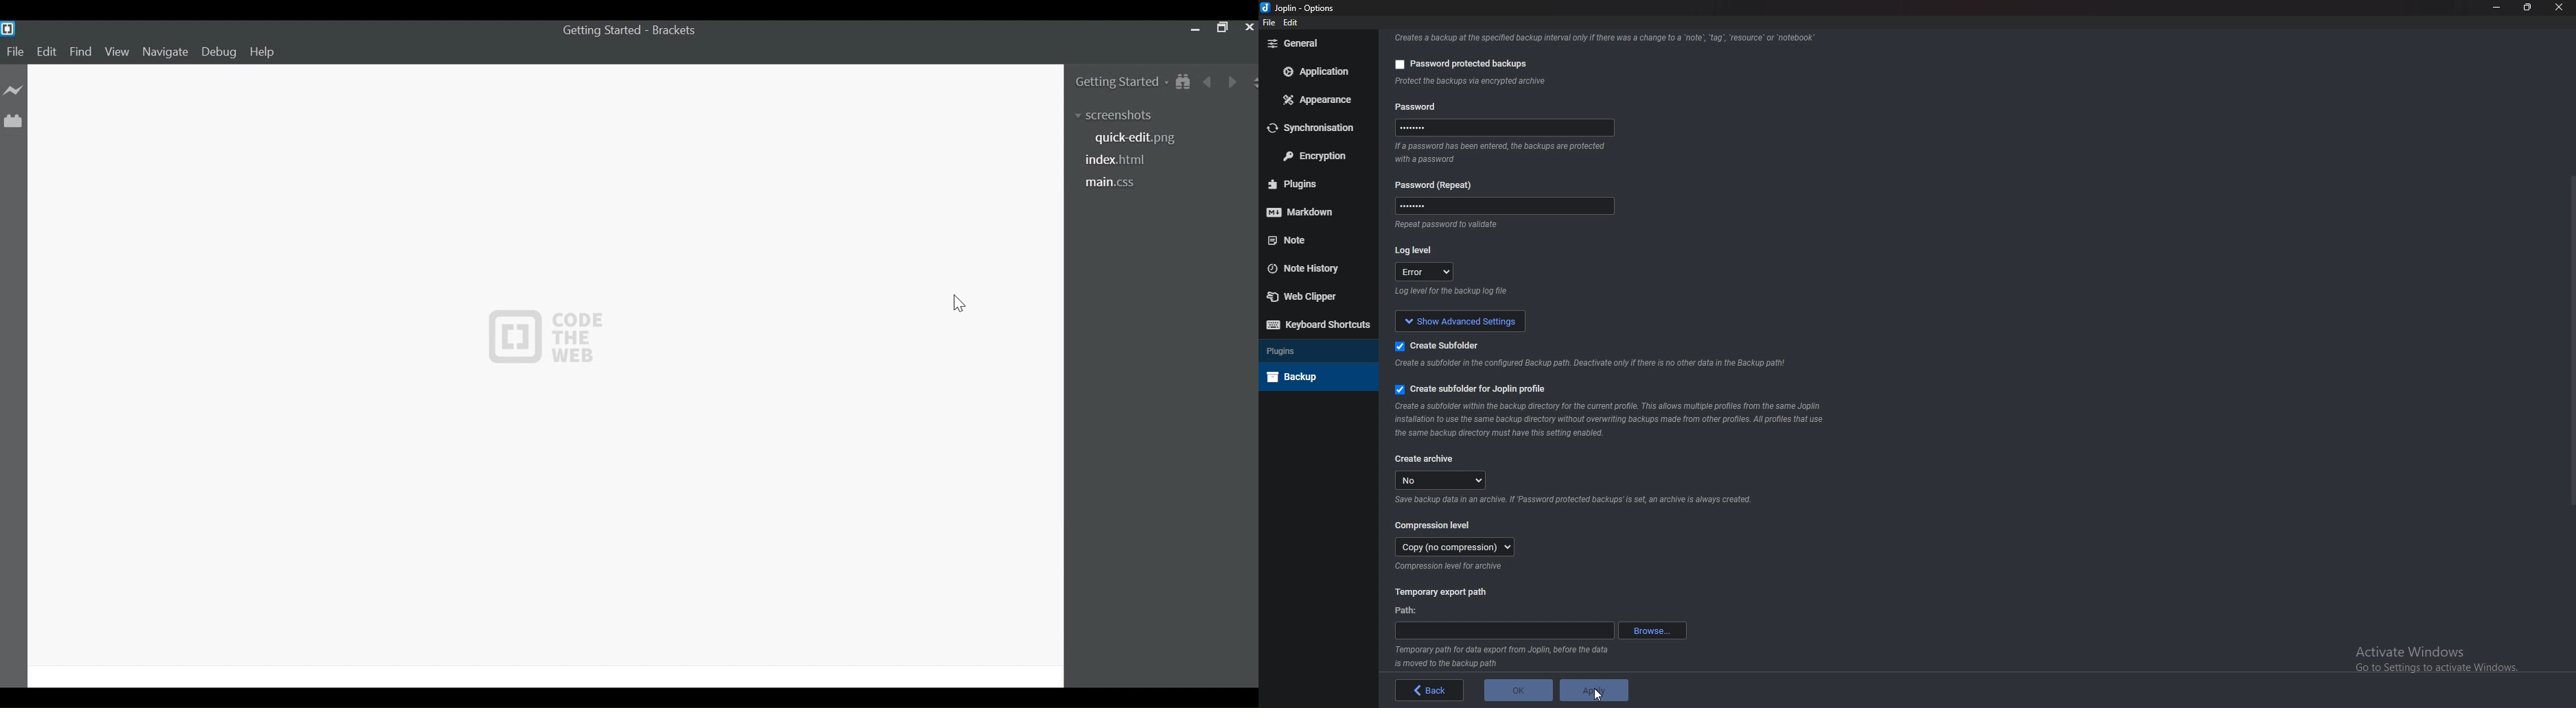 This screenshot has width=2576, height=728. What do you see at coordinates (1315, 375) in the screenshot?
I see `Back up` at bounding box center [1315, 375].